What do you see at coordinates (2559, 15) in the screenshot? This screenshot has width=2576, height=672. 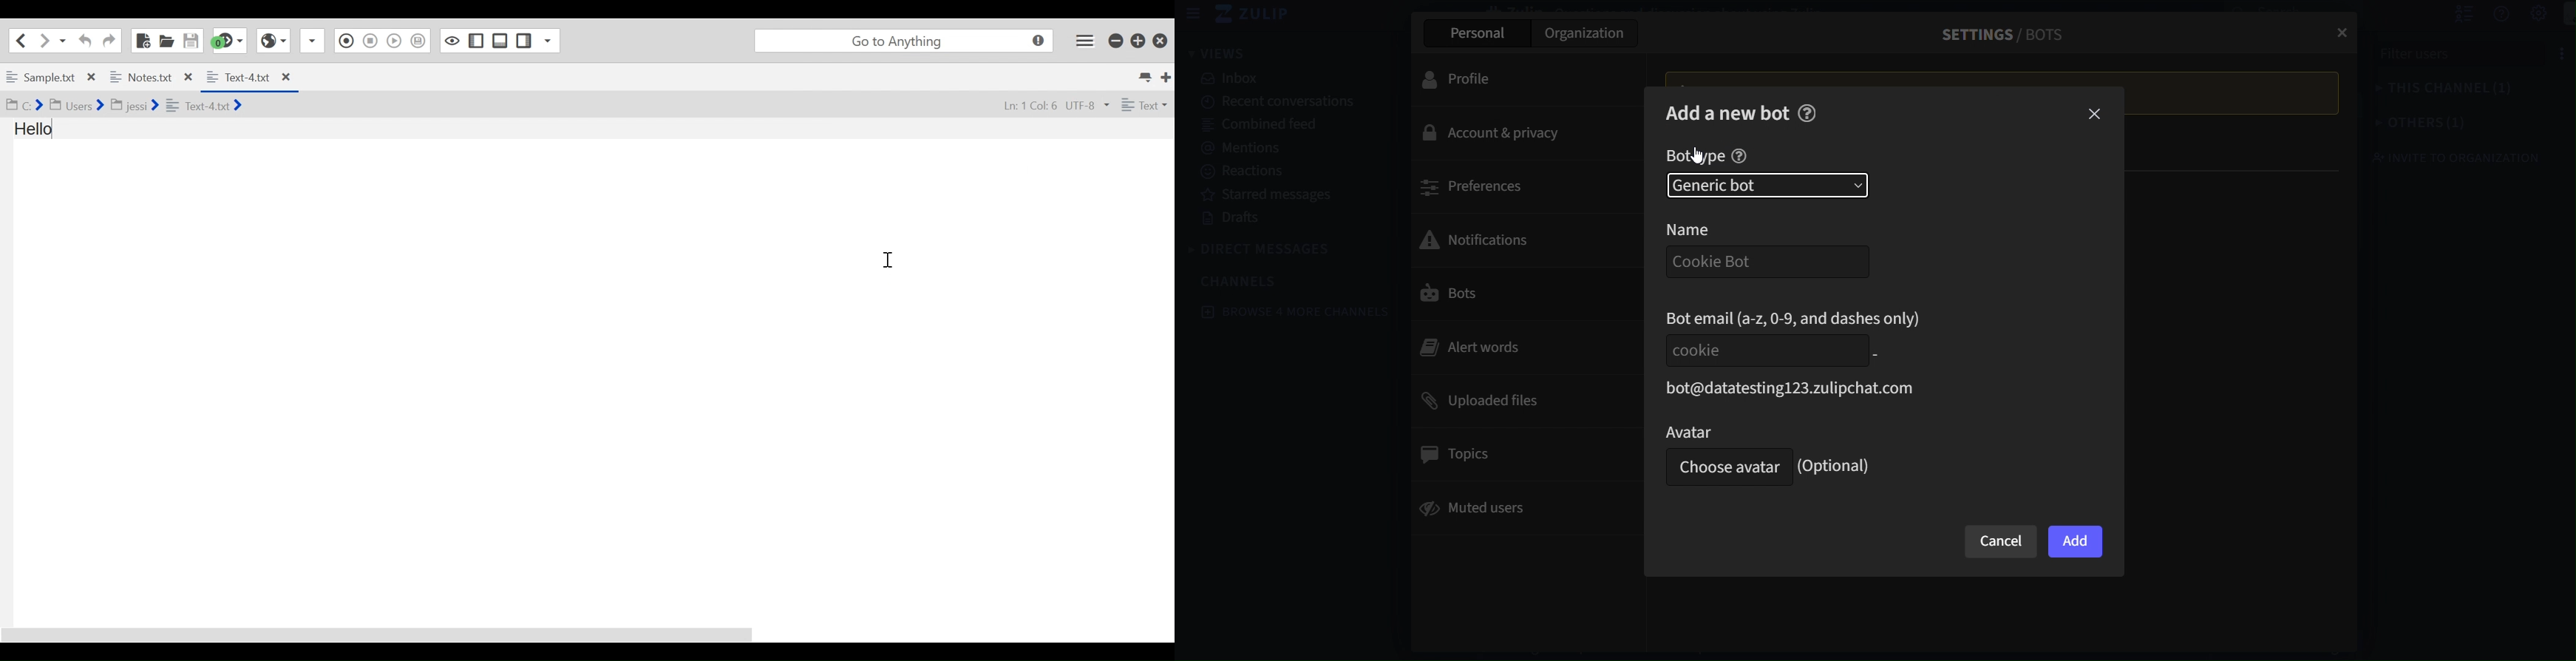 I see `main menu` at bounding box center [2559, 15].